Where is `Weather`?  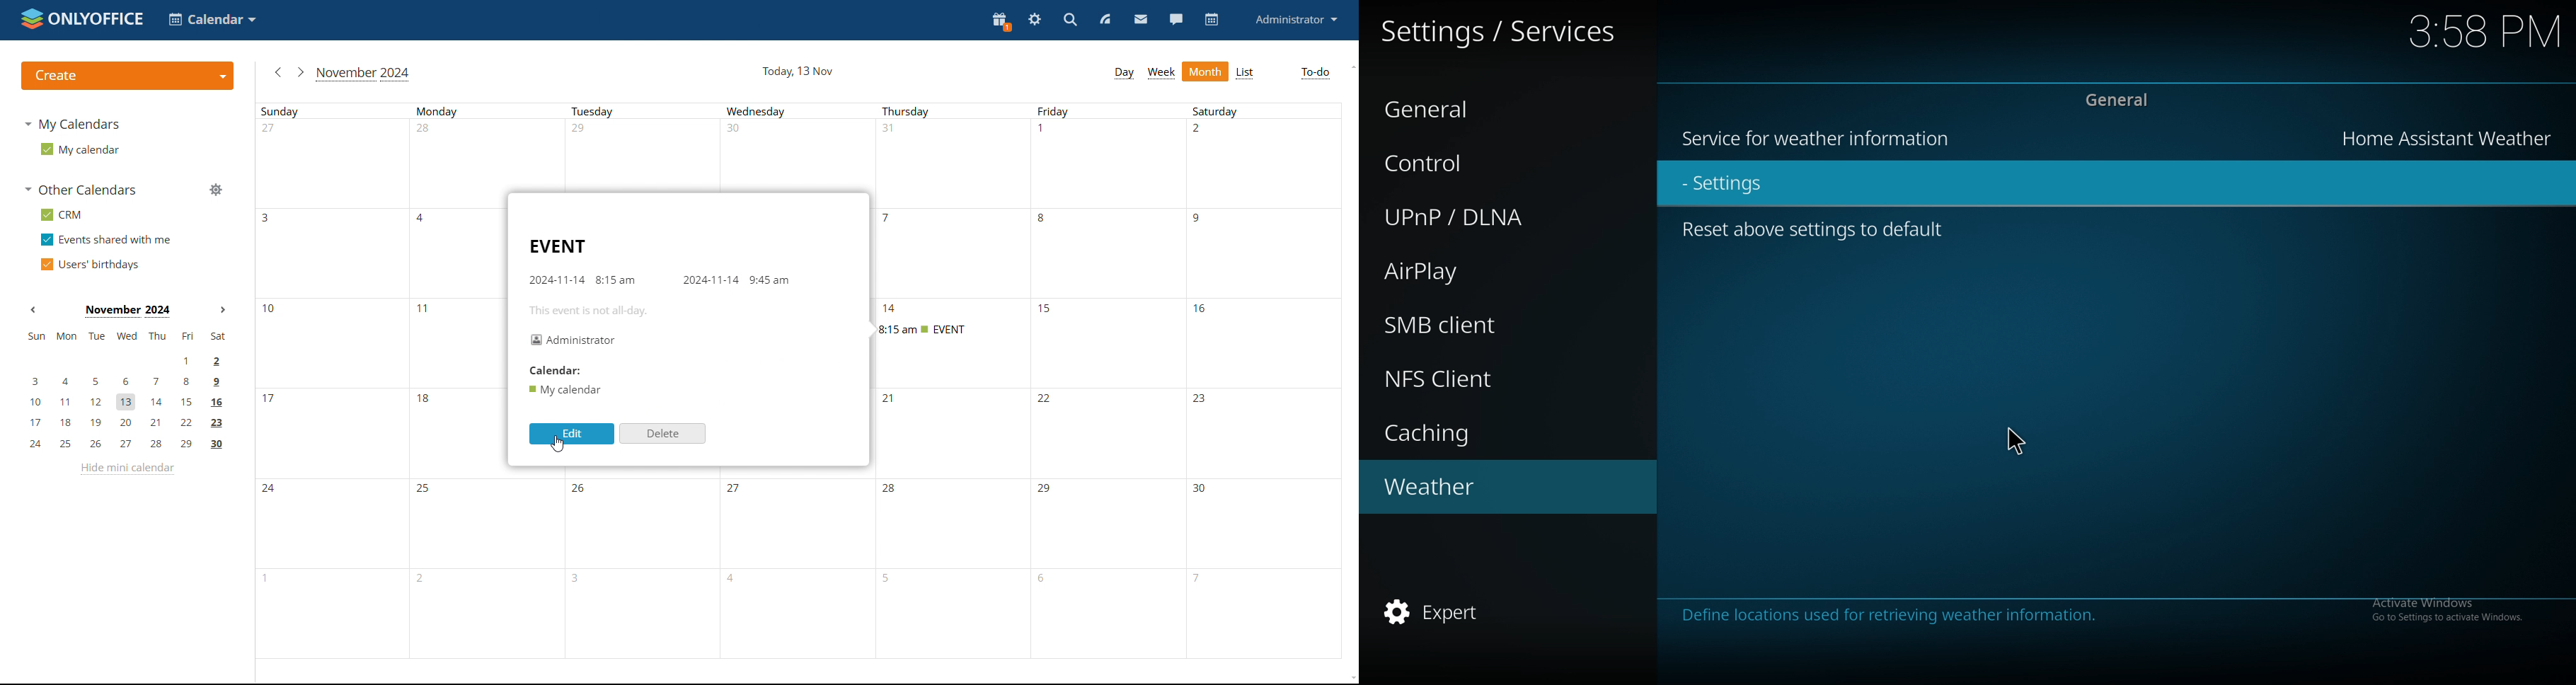 Weather is located at coordinates (1458, 491).